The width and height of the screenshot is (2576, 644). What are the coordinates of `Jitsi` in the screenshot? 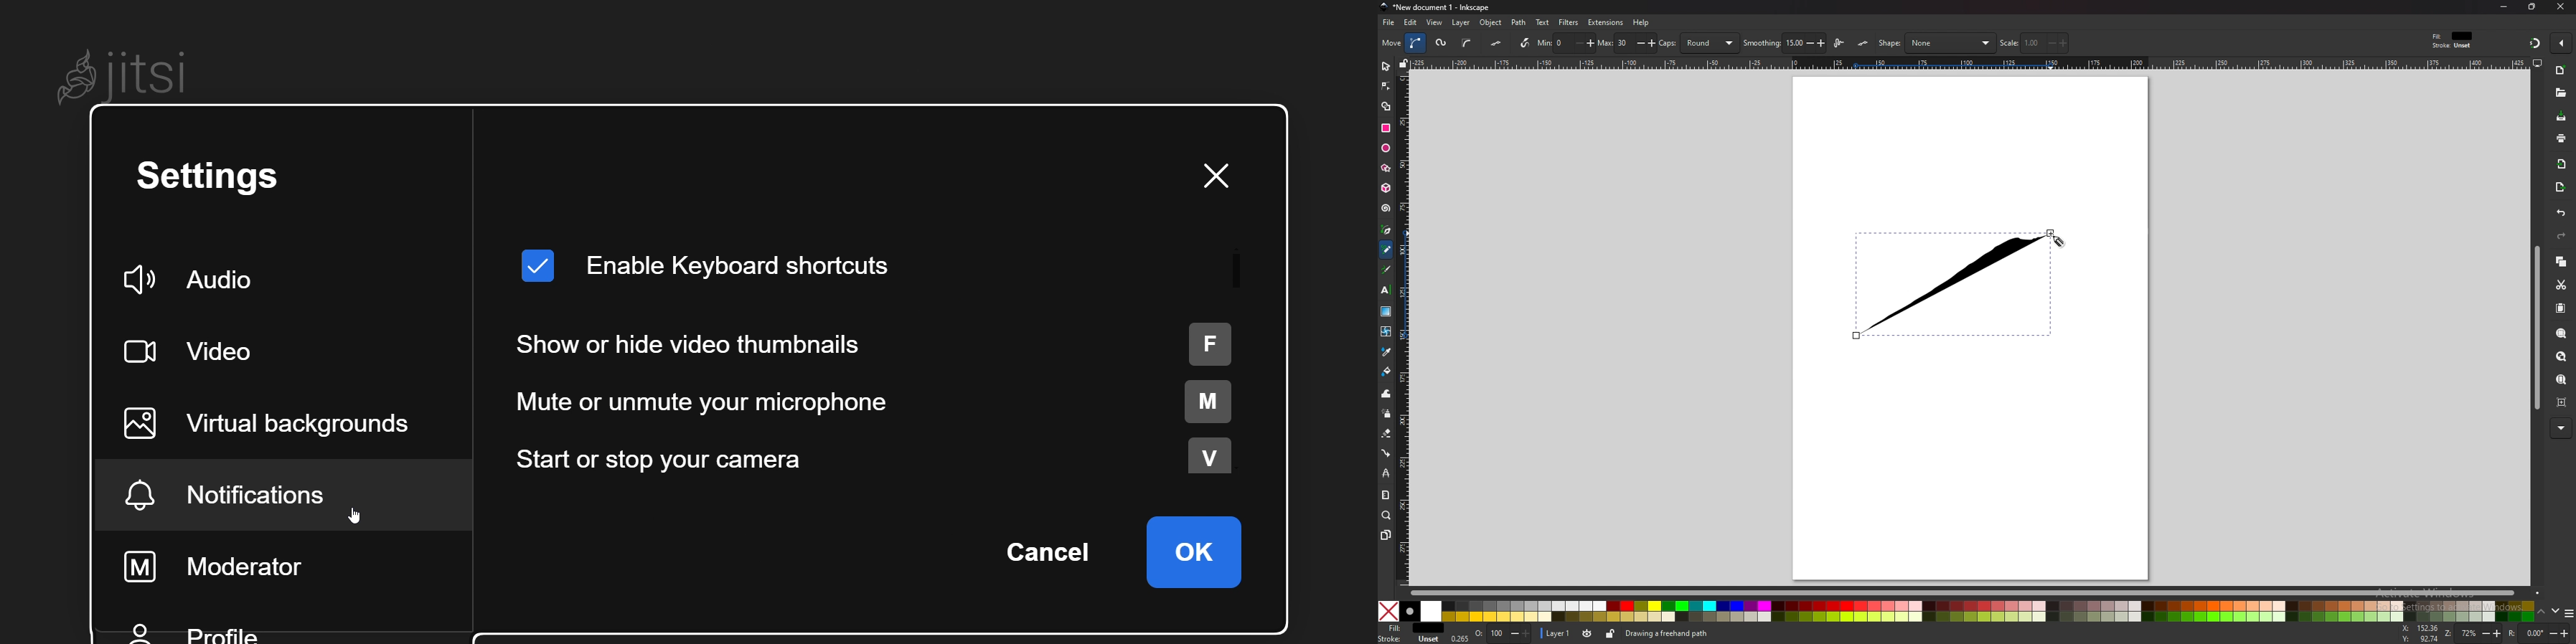 It's located at (128, 78).